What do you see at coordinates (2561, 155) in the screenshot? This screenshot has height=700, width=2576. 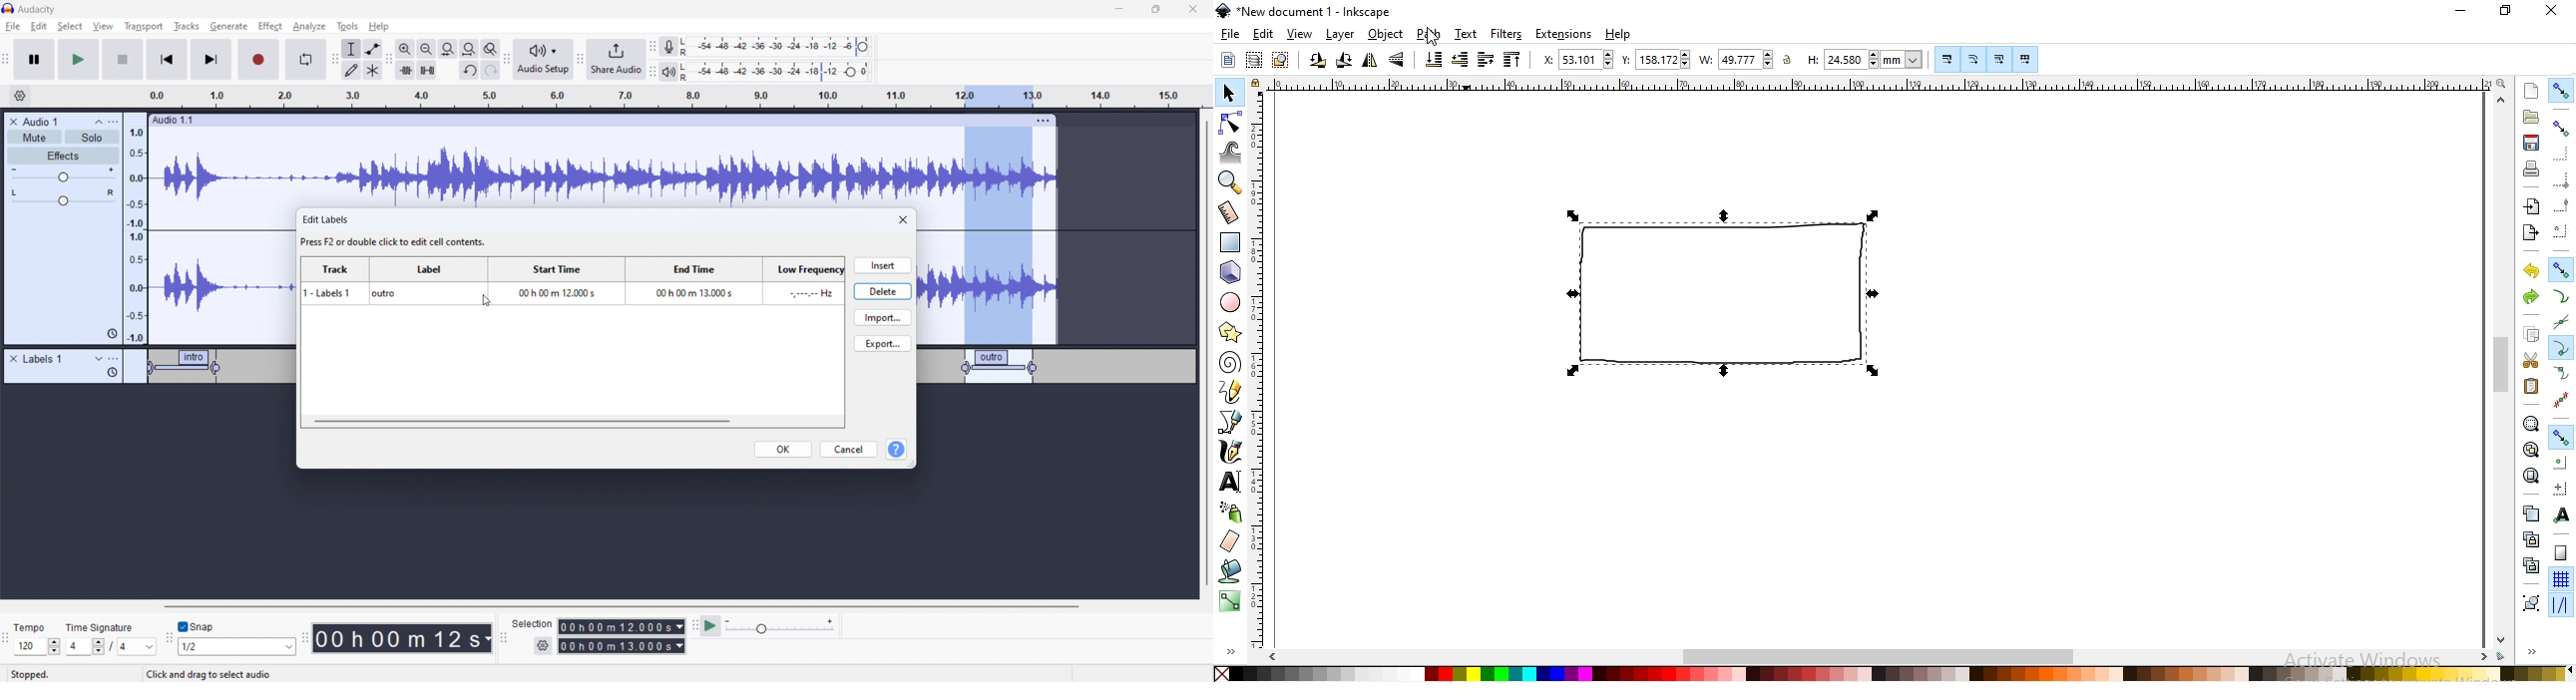 I see `snap to edges of bounding box` at bounding box center [2561, 155].